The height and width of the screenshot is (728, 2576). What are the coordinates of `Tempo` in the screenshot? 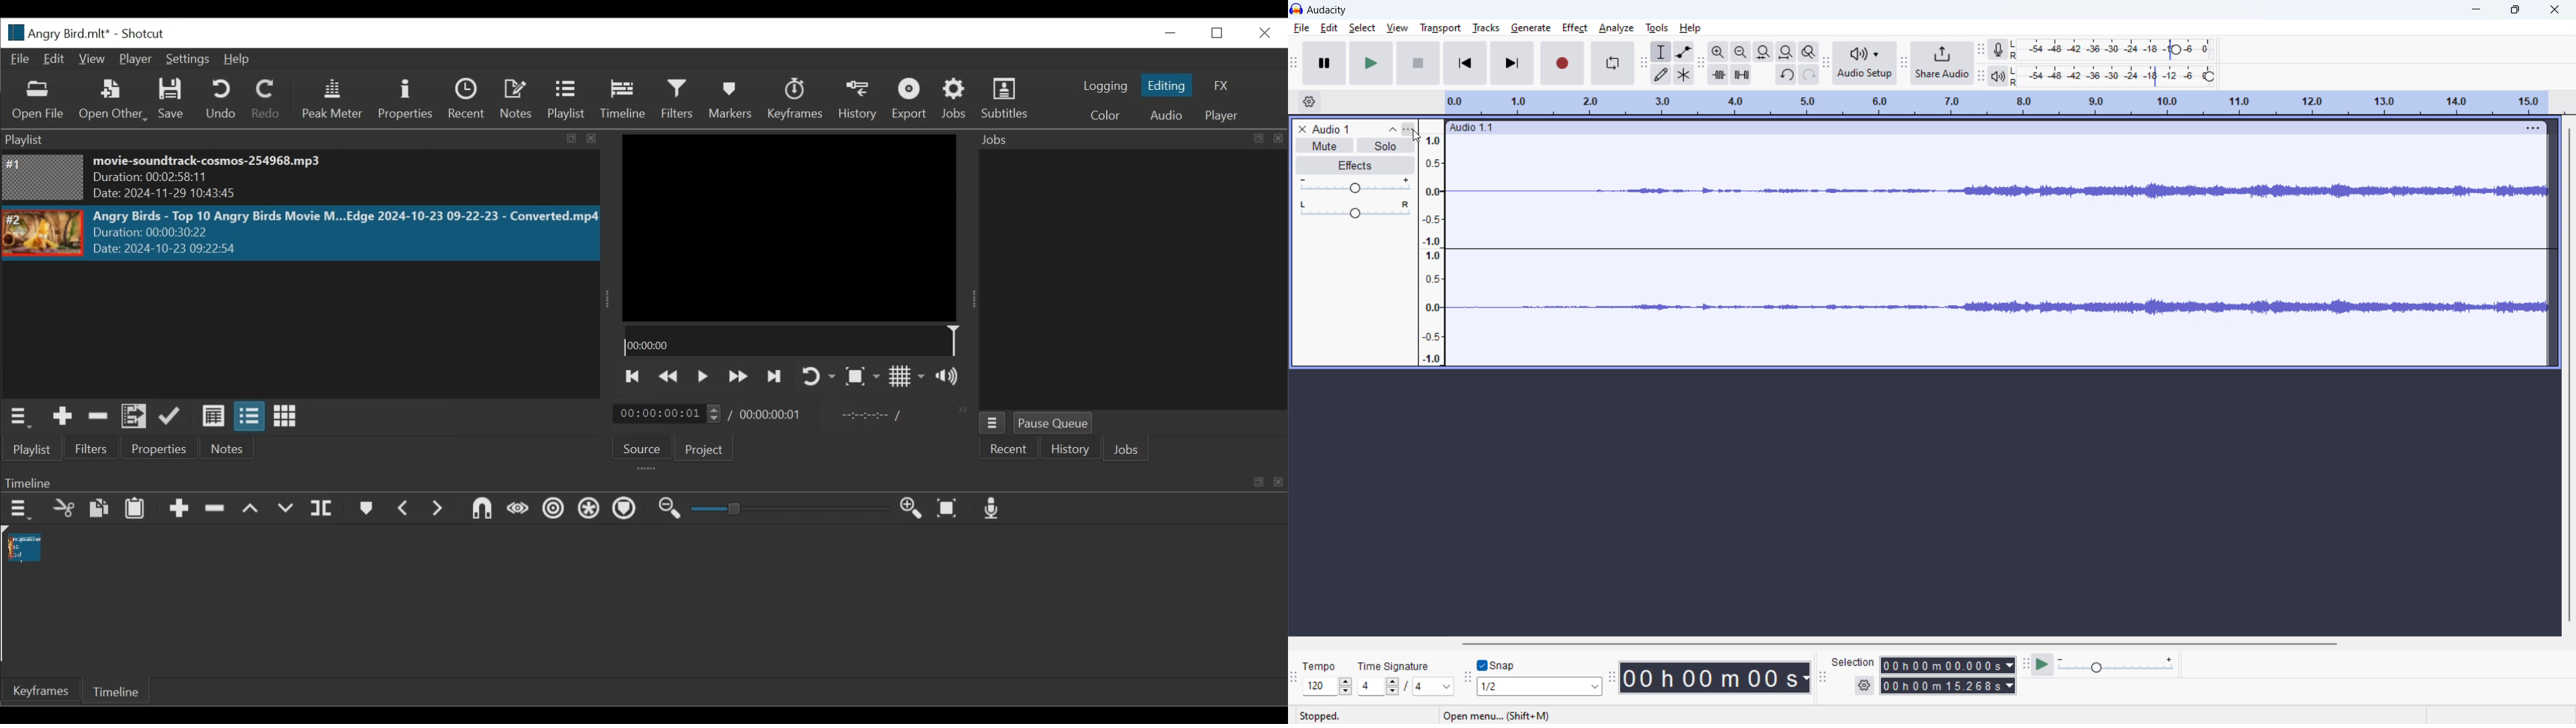 It's located at (1316, 663).